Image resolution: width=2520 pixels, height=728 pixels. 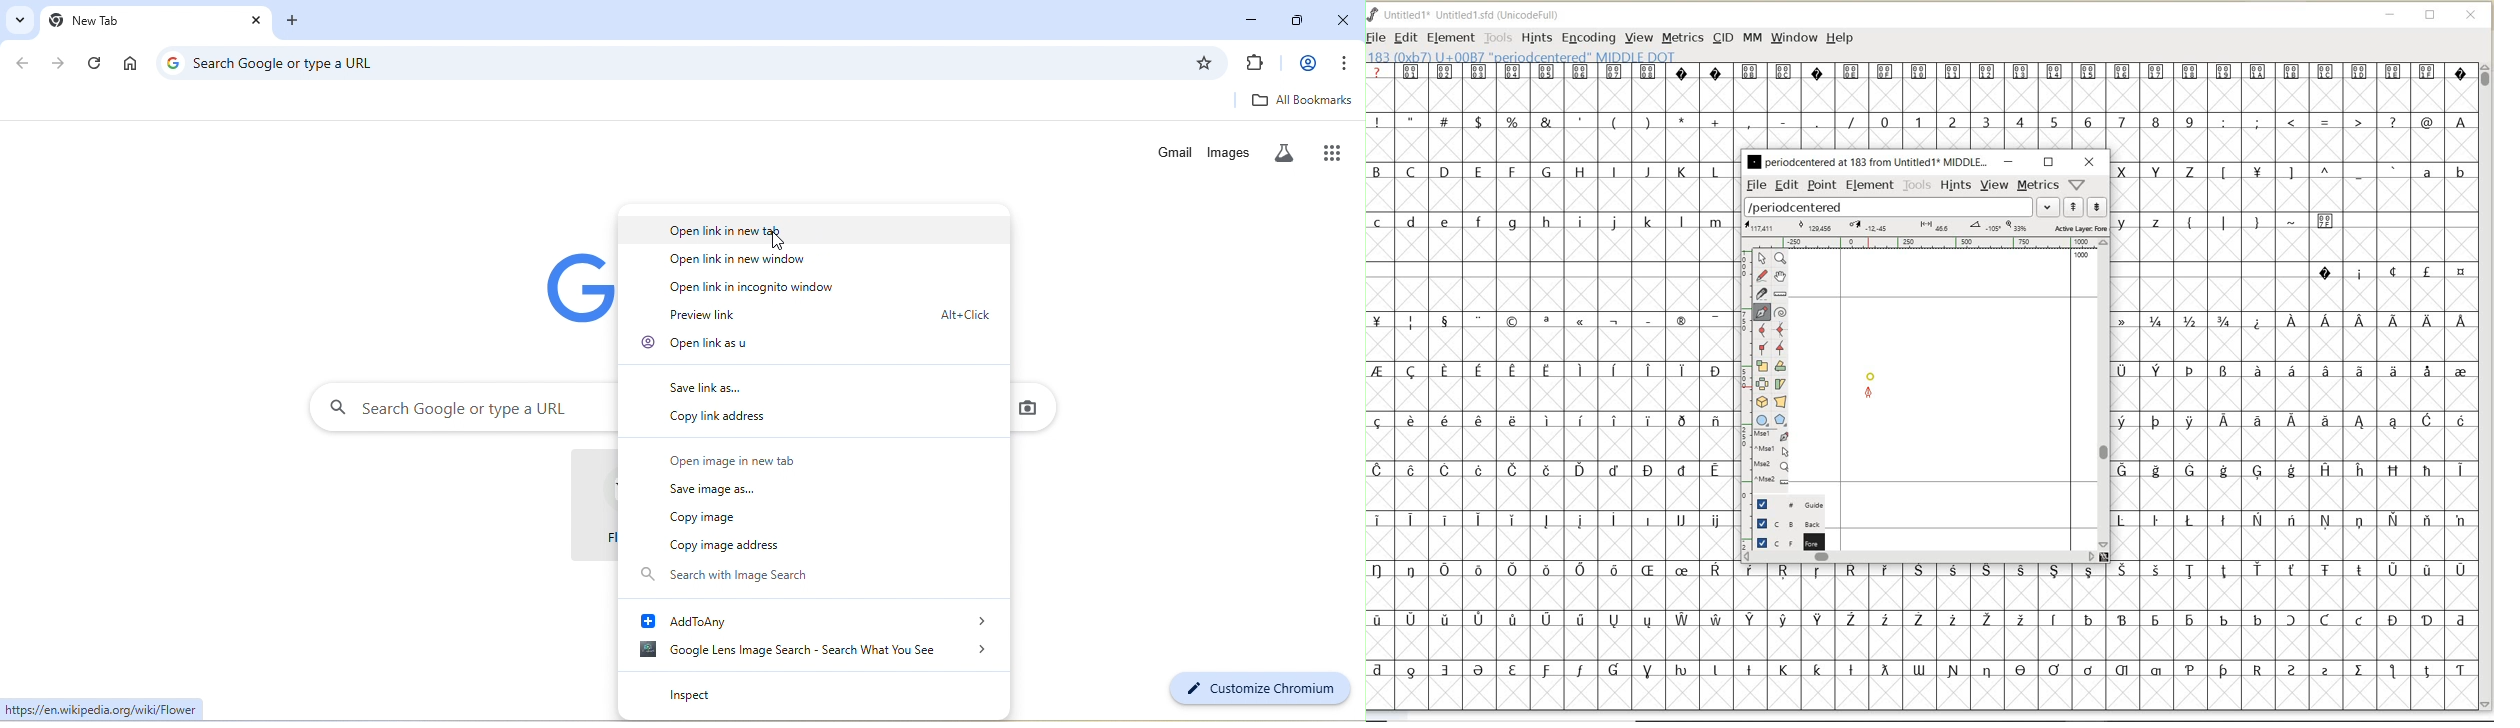 I want to click on forward, so click(x=59, y=63).